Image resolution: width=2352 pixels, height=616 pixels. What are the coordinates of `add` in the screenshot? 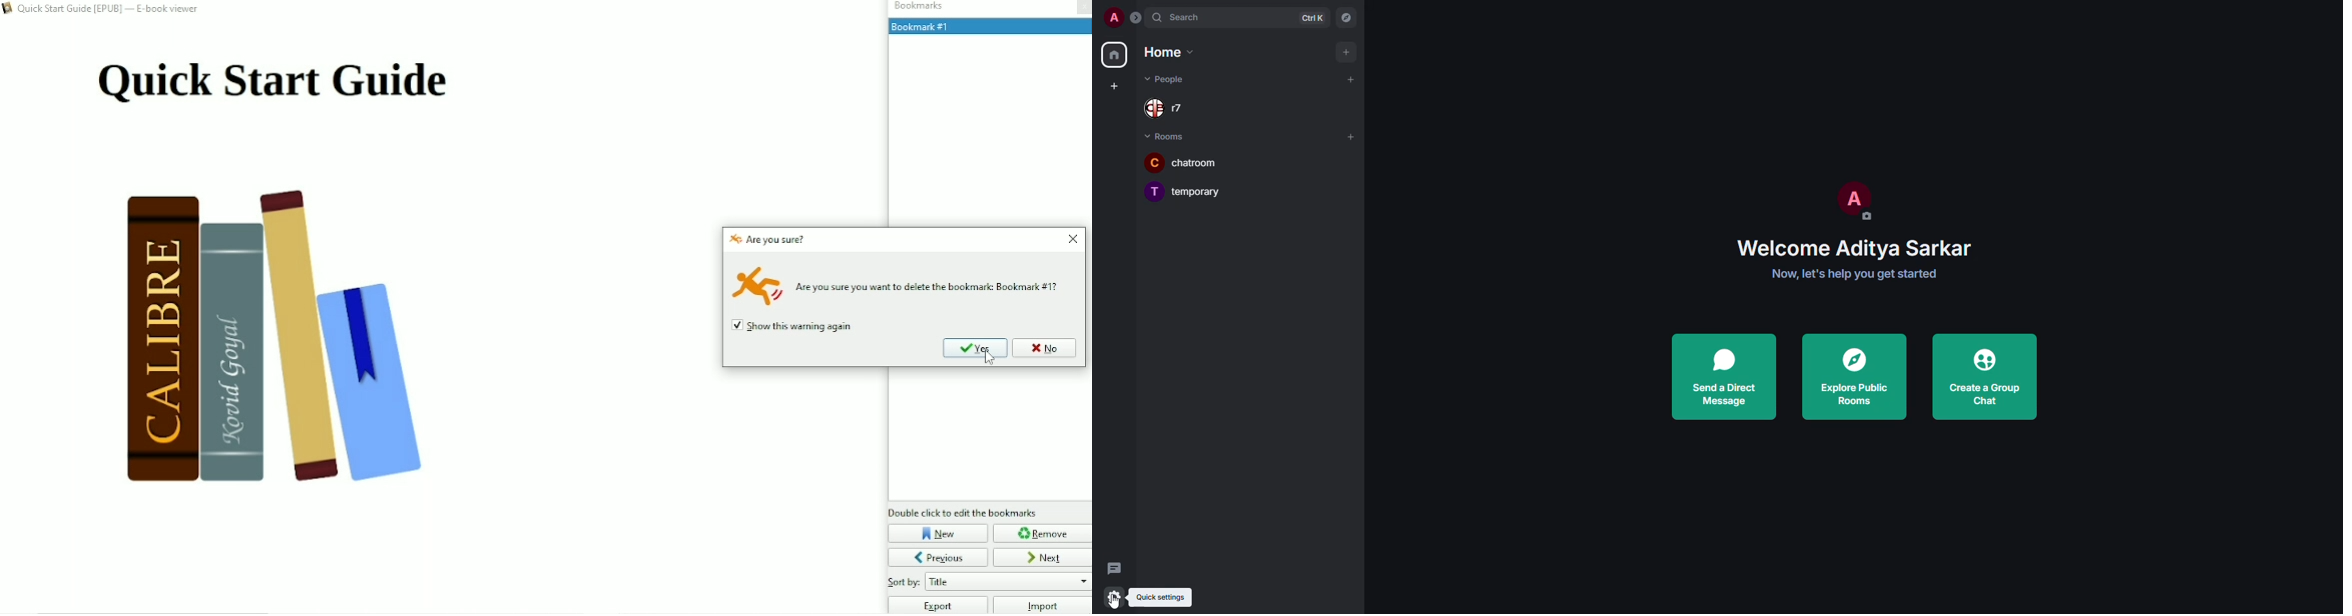 It's located at (1346, 53).